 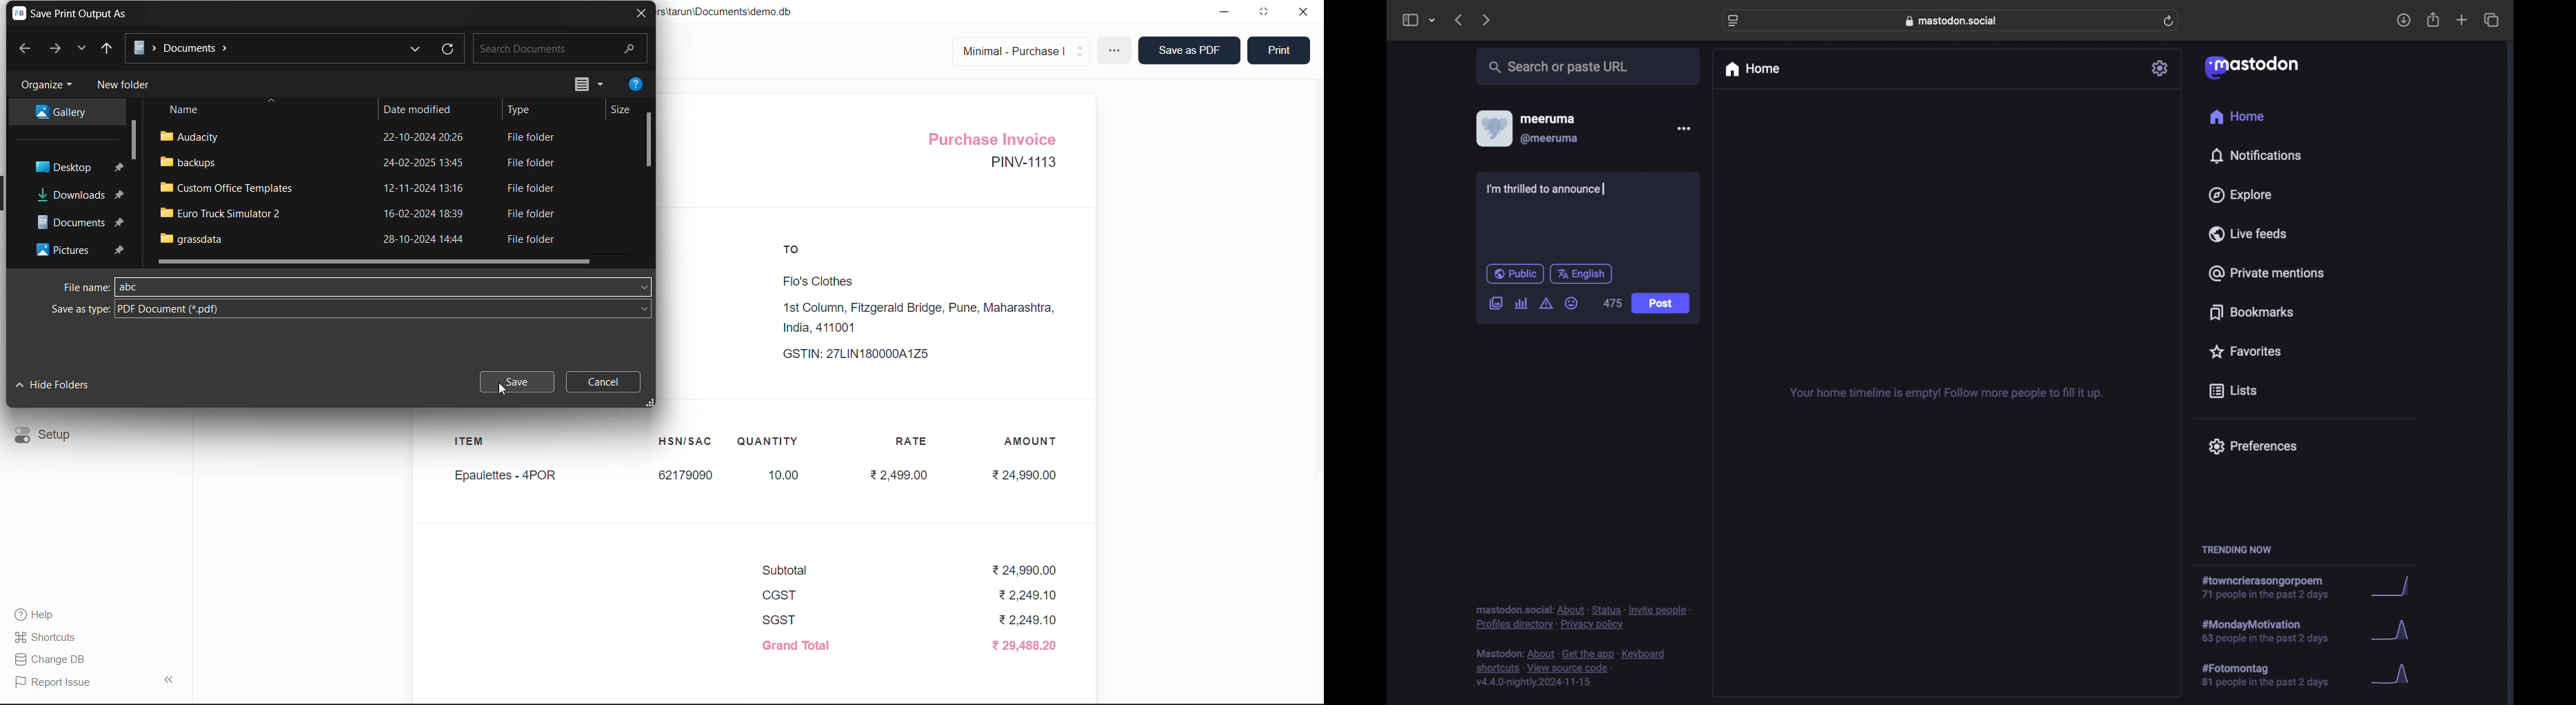 I want to click on  Desktop, so click(x=75, y=167).